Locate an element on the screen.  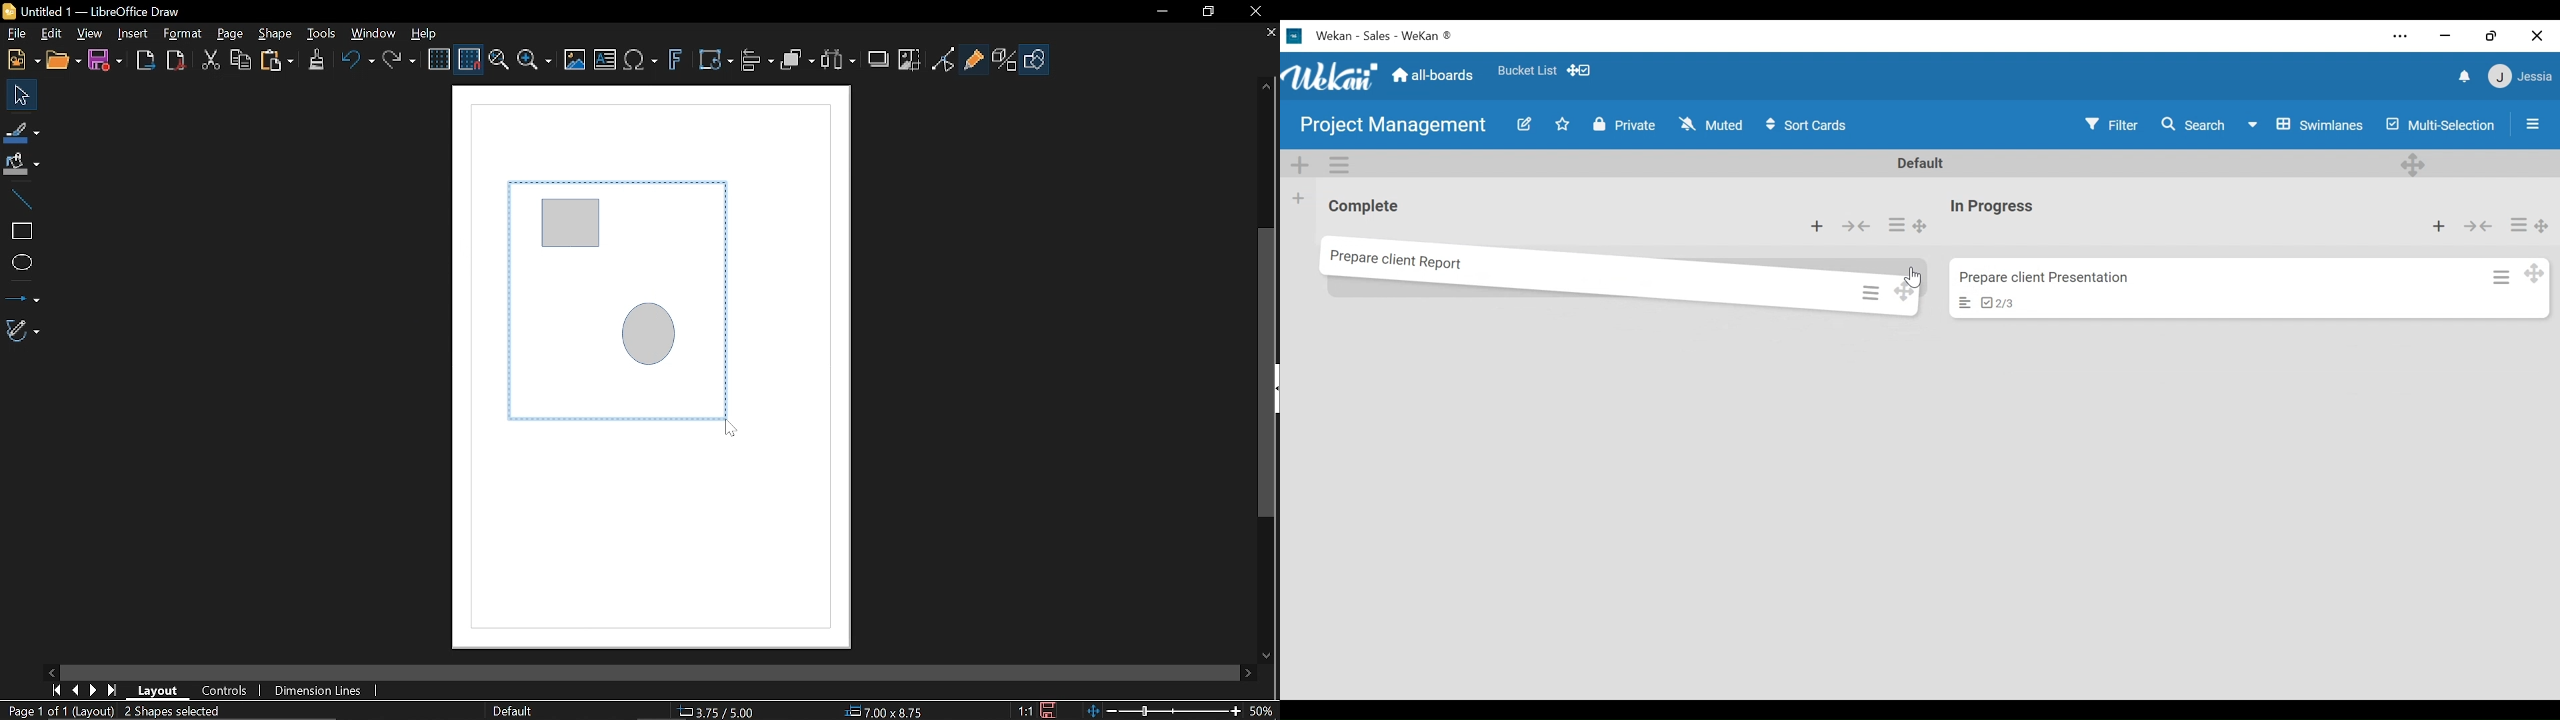
Lines and arrows is located at coordinates (21, 294).